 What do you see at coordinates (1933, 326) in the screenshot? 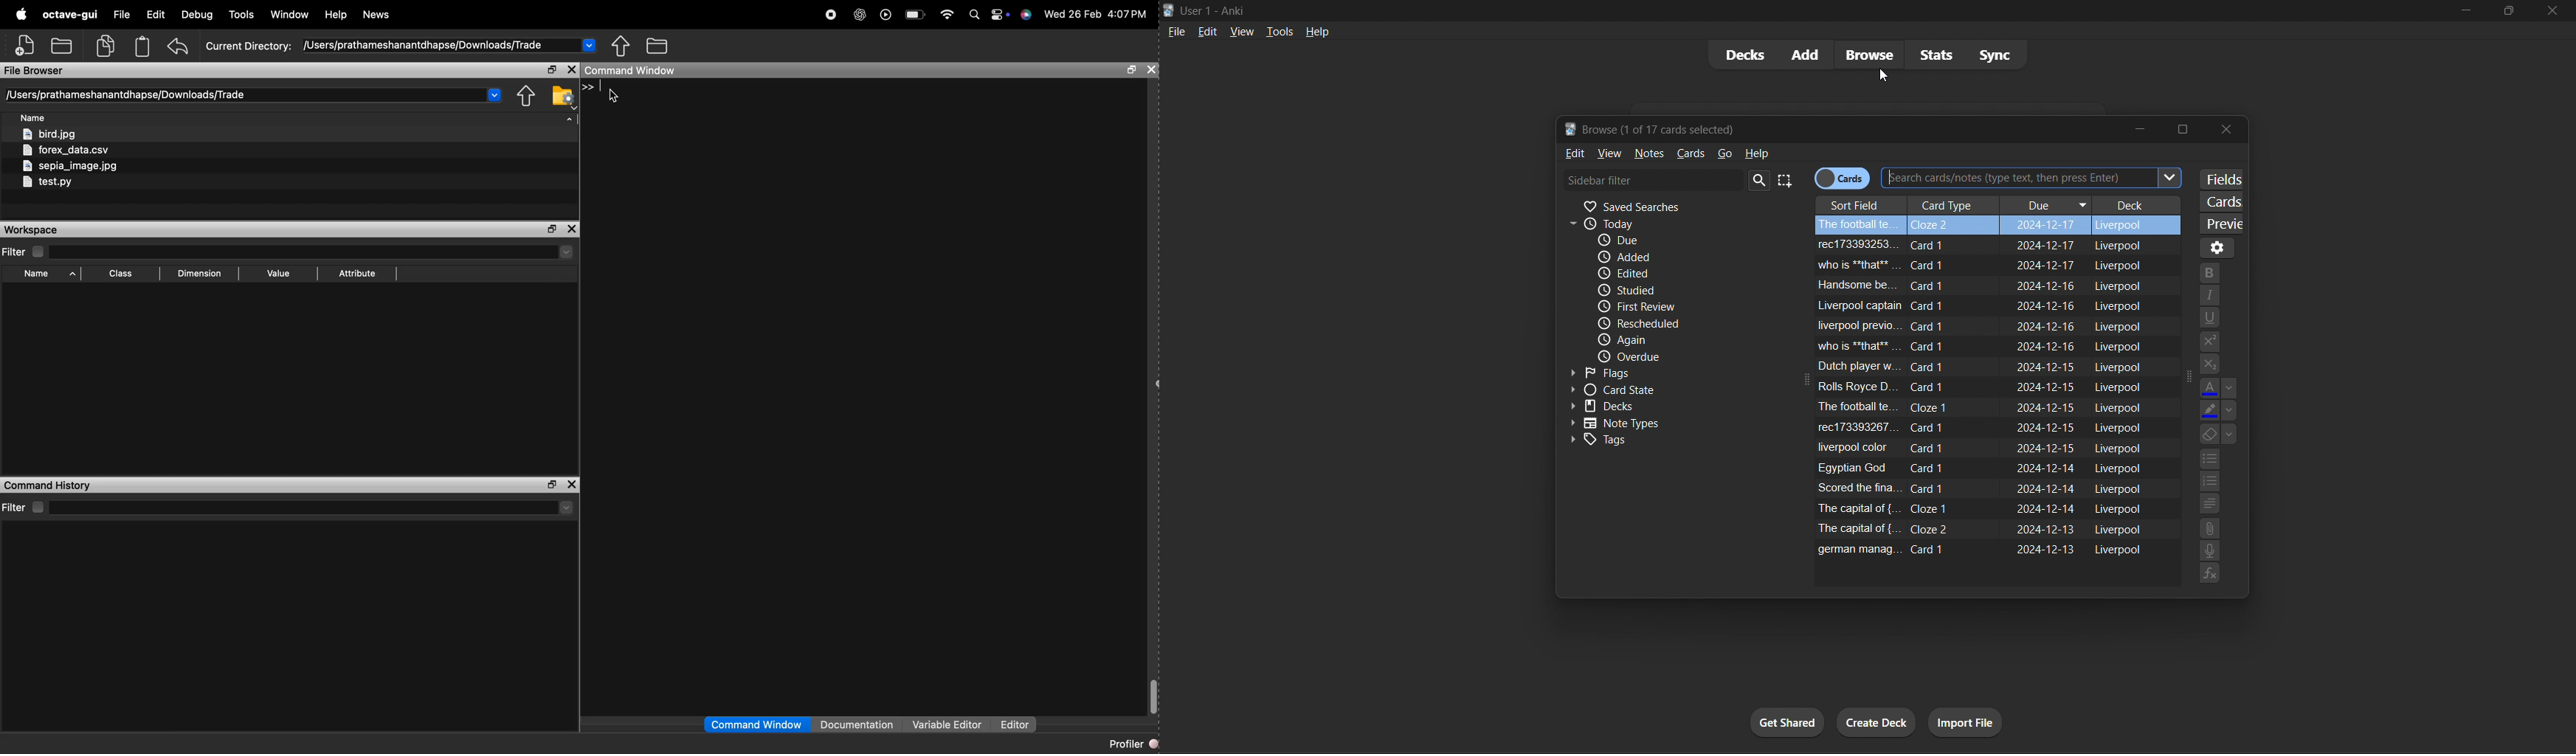
I see `card 1` at bounding box center [1933, 326].